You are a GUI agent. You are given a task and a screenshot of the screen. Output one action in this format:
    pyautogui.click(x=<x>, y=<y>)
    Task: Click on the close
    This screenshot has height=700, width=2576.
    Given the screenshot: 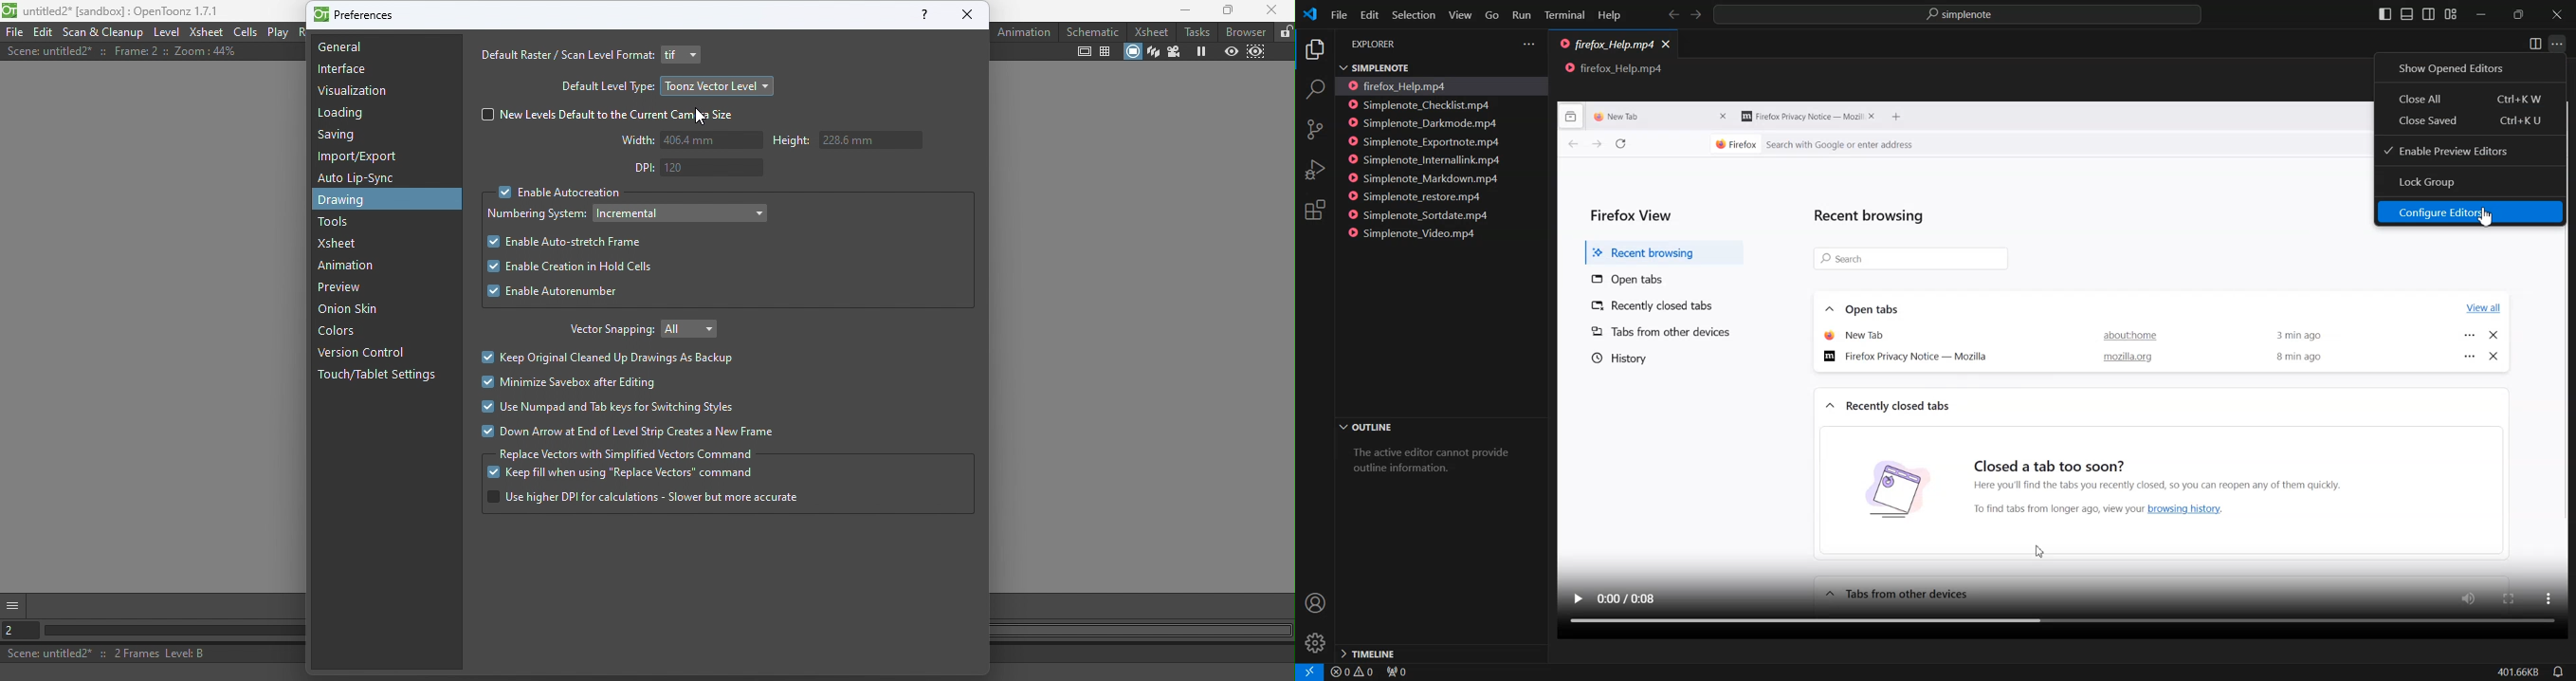 What is the action you would take?
    pyautogui.click(x=2494, y=337)
    